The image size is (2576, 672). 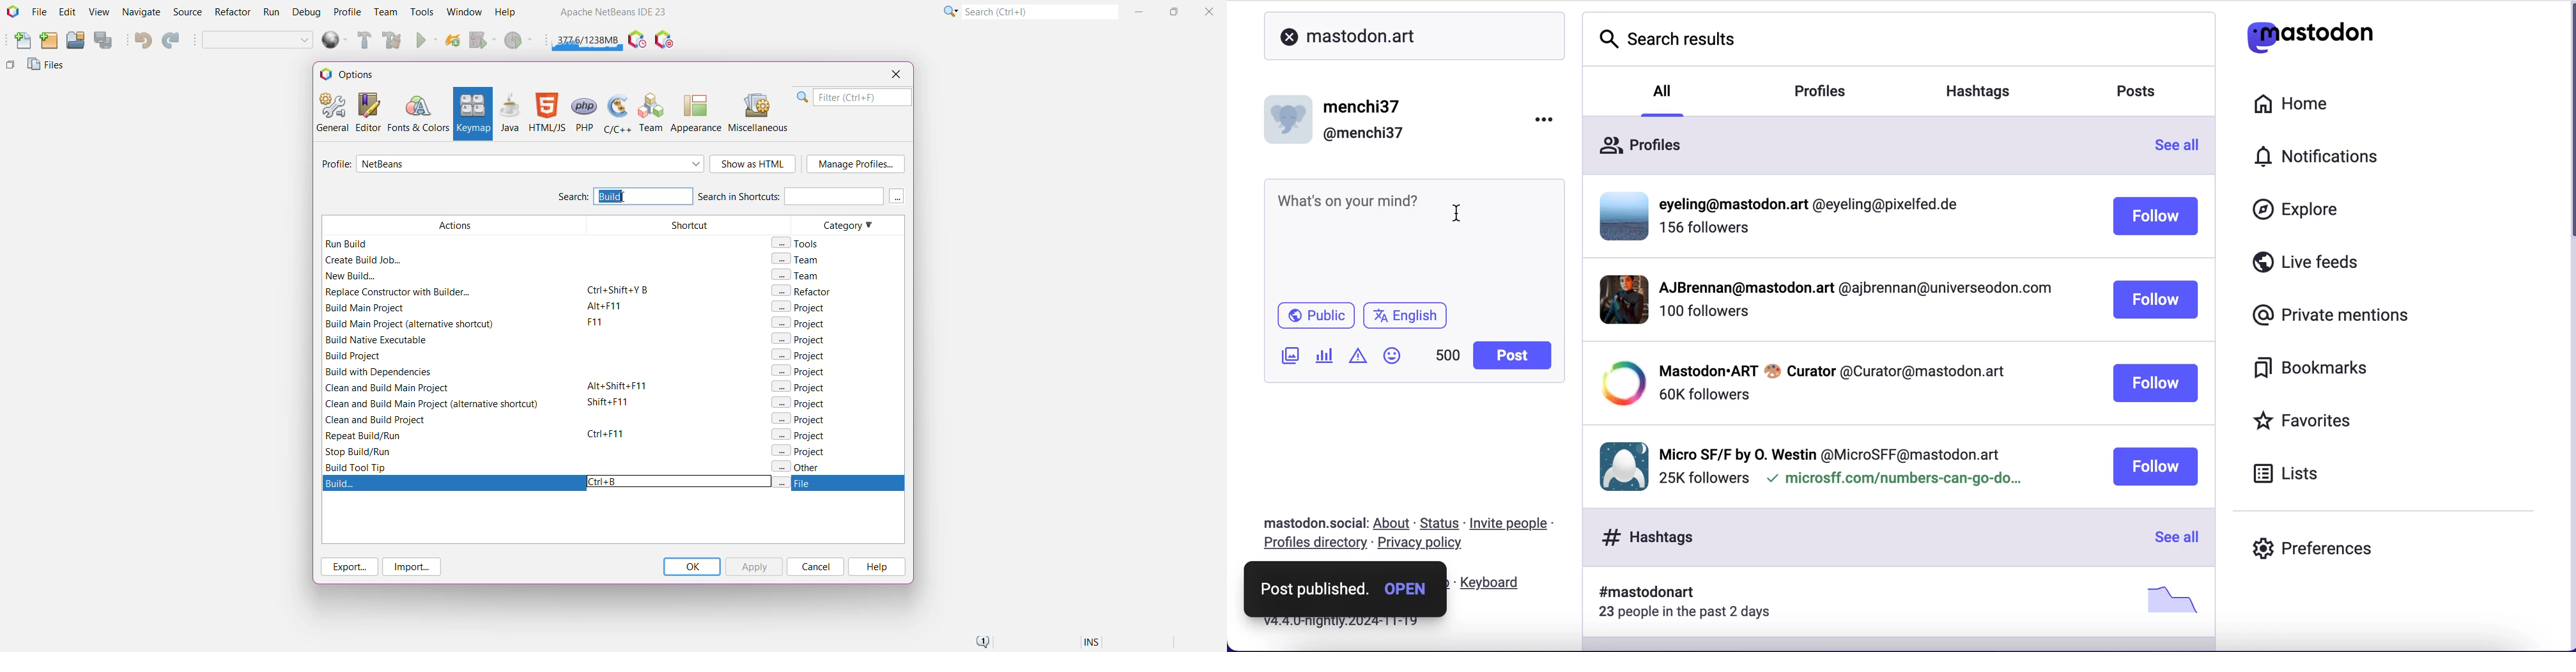 What do you see at coordinates (1832, 370) in the screenshot?
I see `profile` at bounding box center [1832, 370].